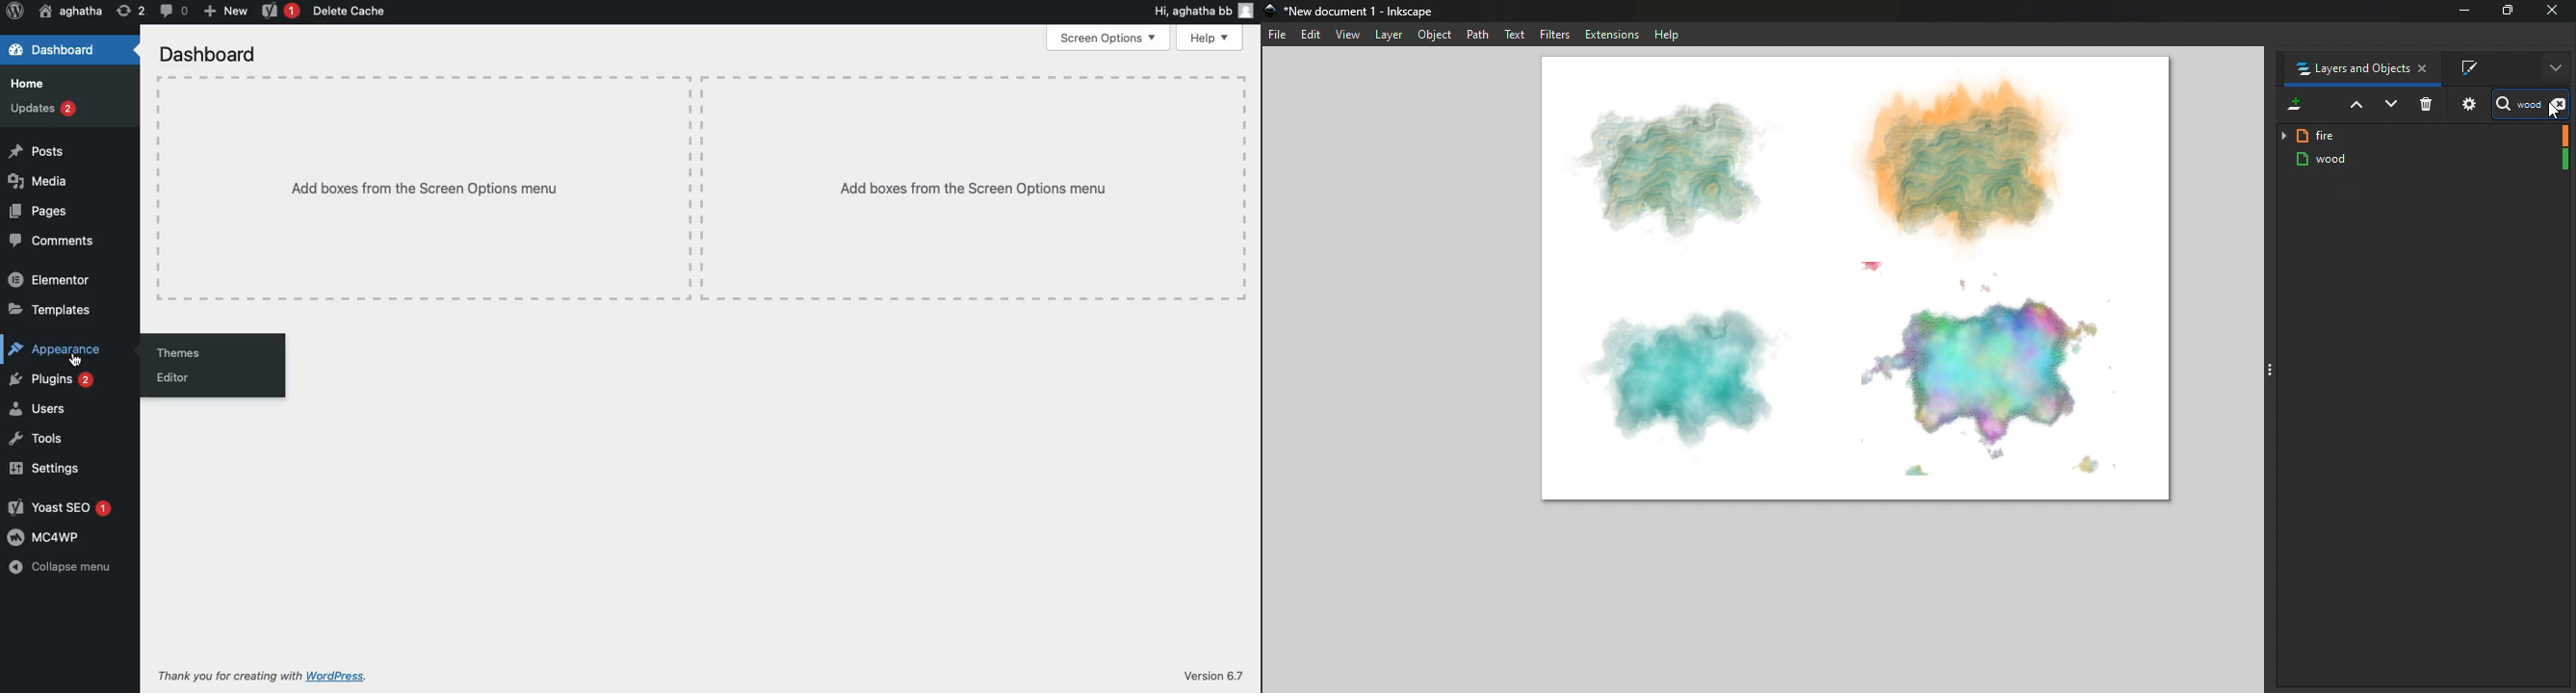 This screenshot has width=2576, height=700. I want to click on Lower selection one step, so click(2397, 105).